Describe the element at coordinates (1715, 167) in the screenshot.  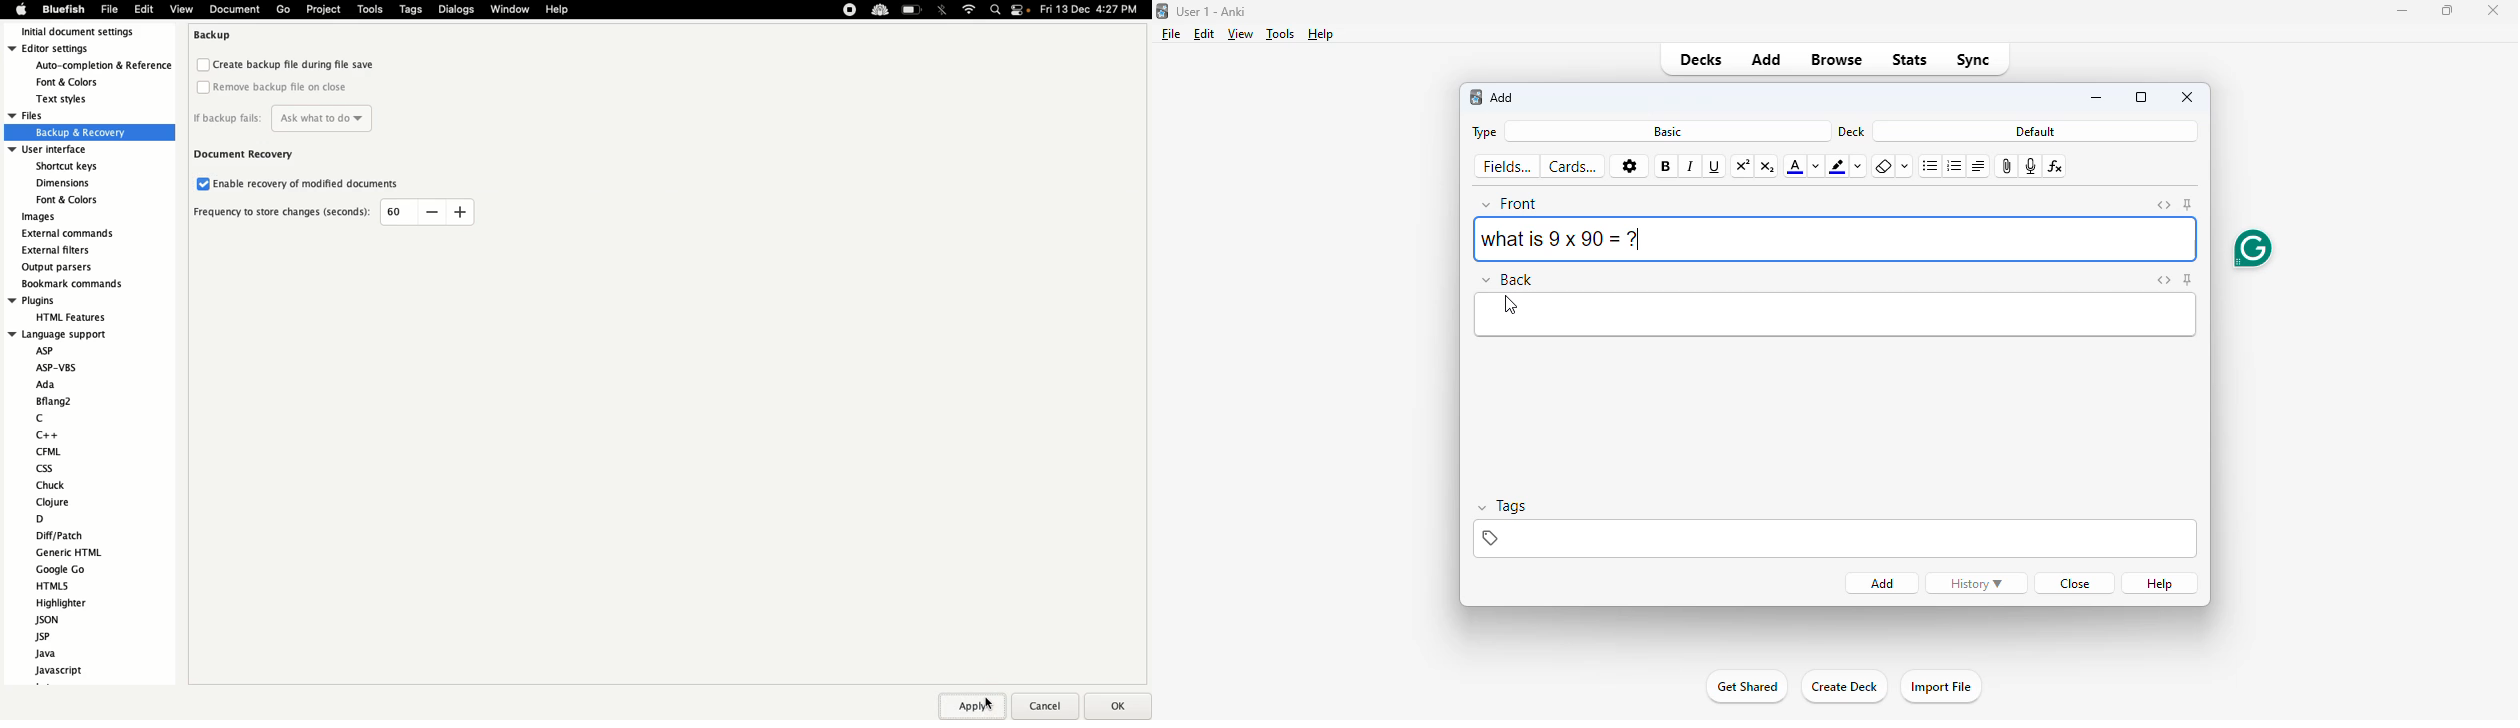
I see `underline` at that location.